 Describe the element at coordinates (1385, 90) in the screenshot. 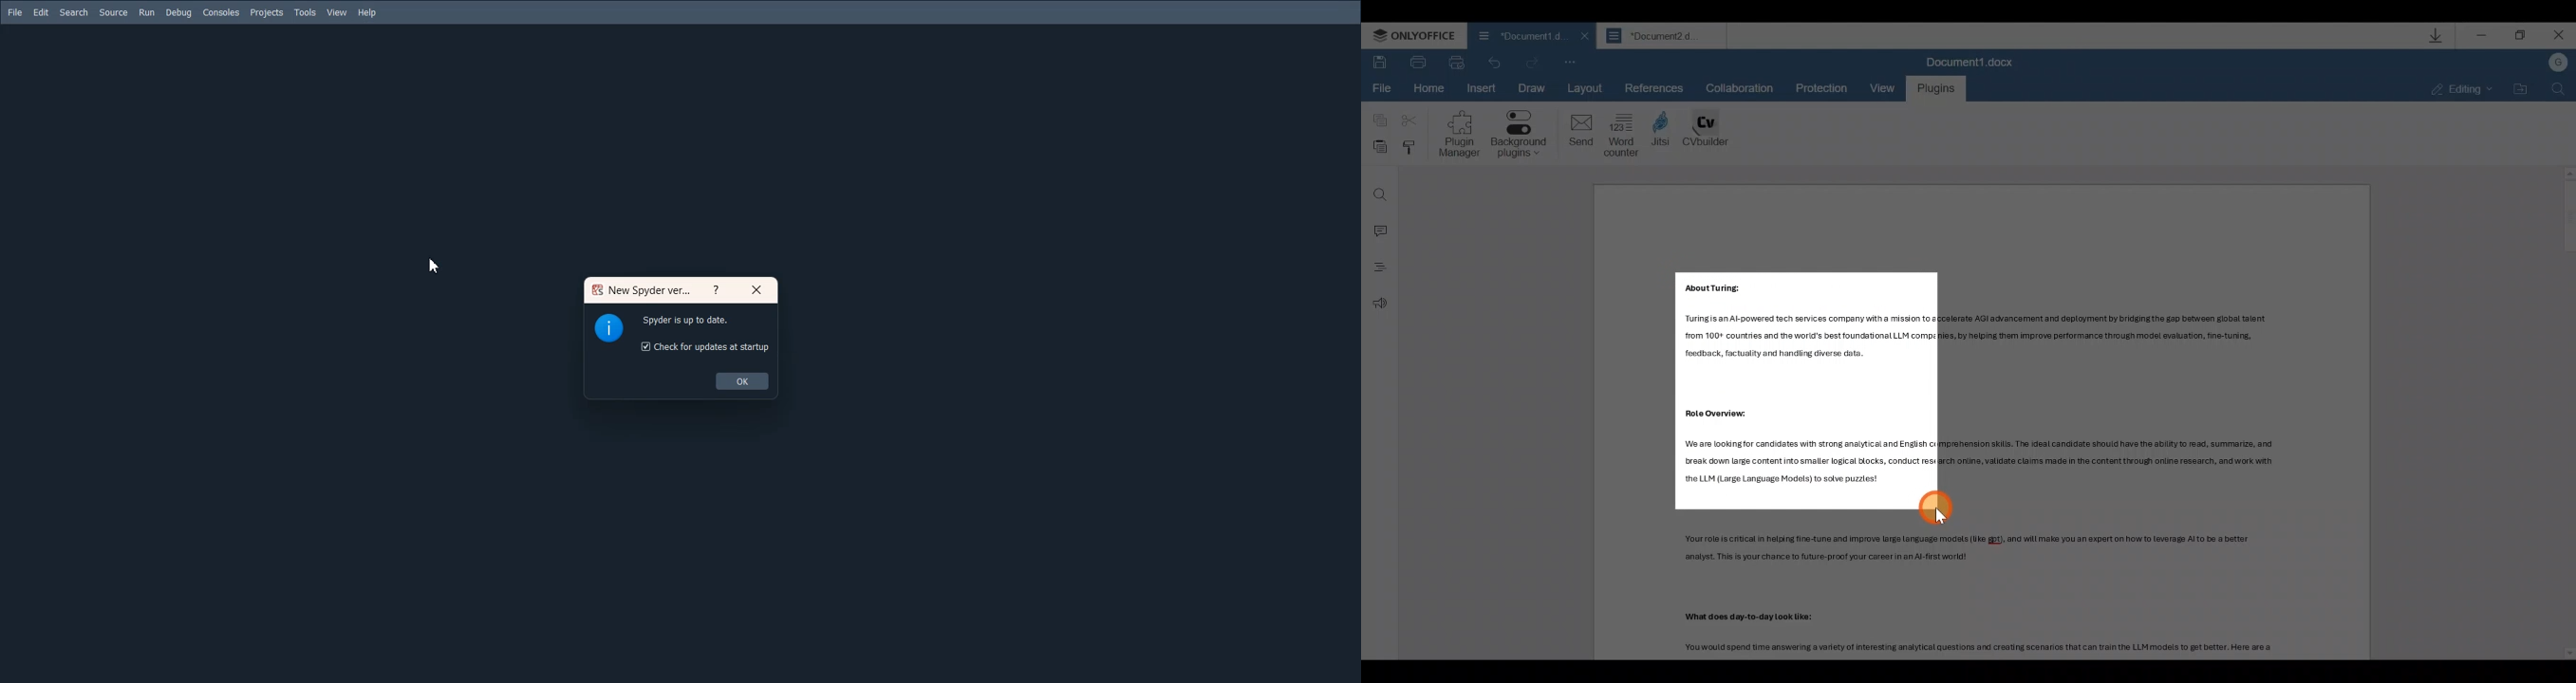

I see `File` at that location.